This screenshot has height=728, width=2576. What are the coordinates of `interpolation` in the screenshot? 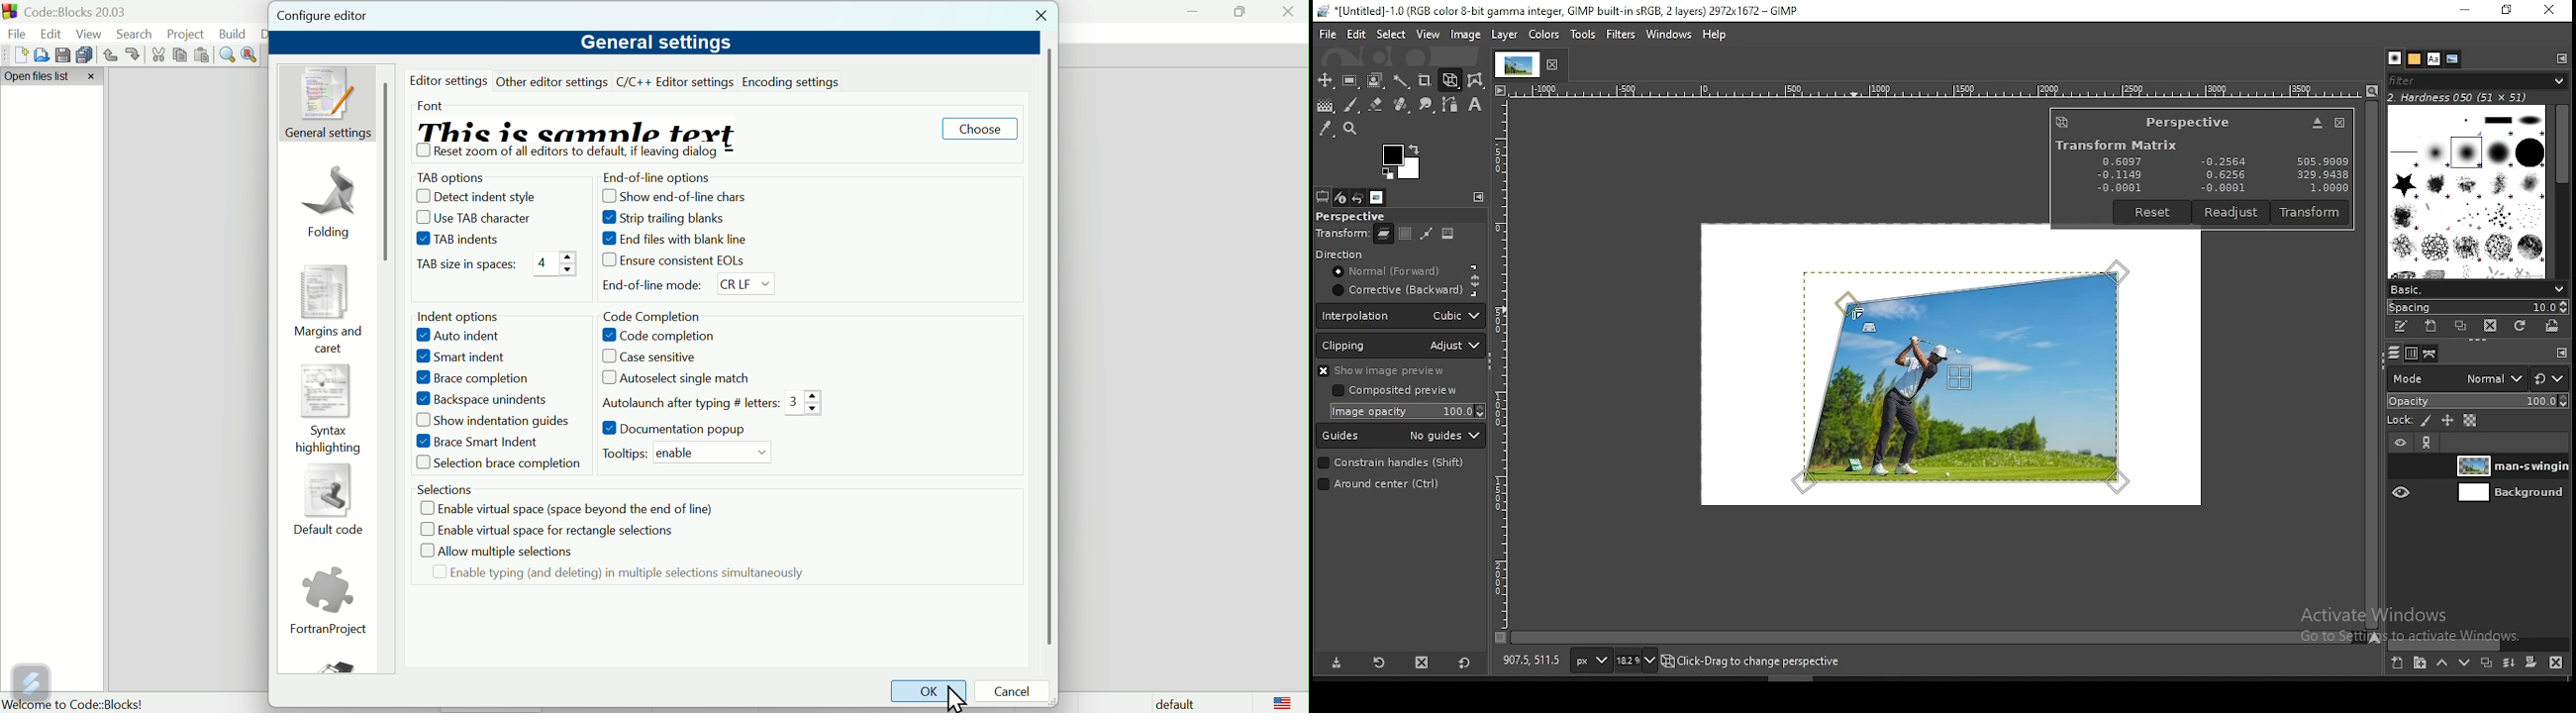 It's located at (1401, 316).